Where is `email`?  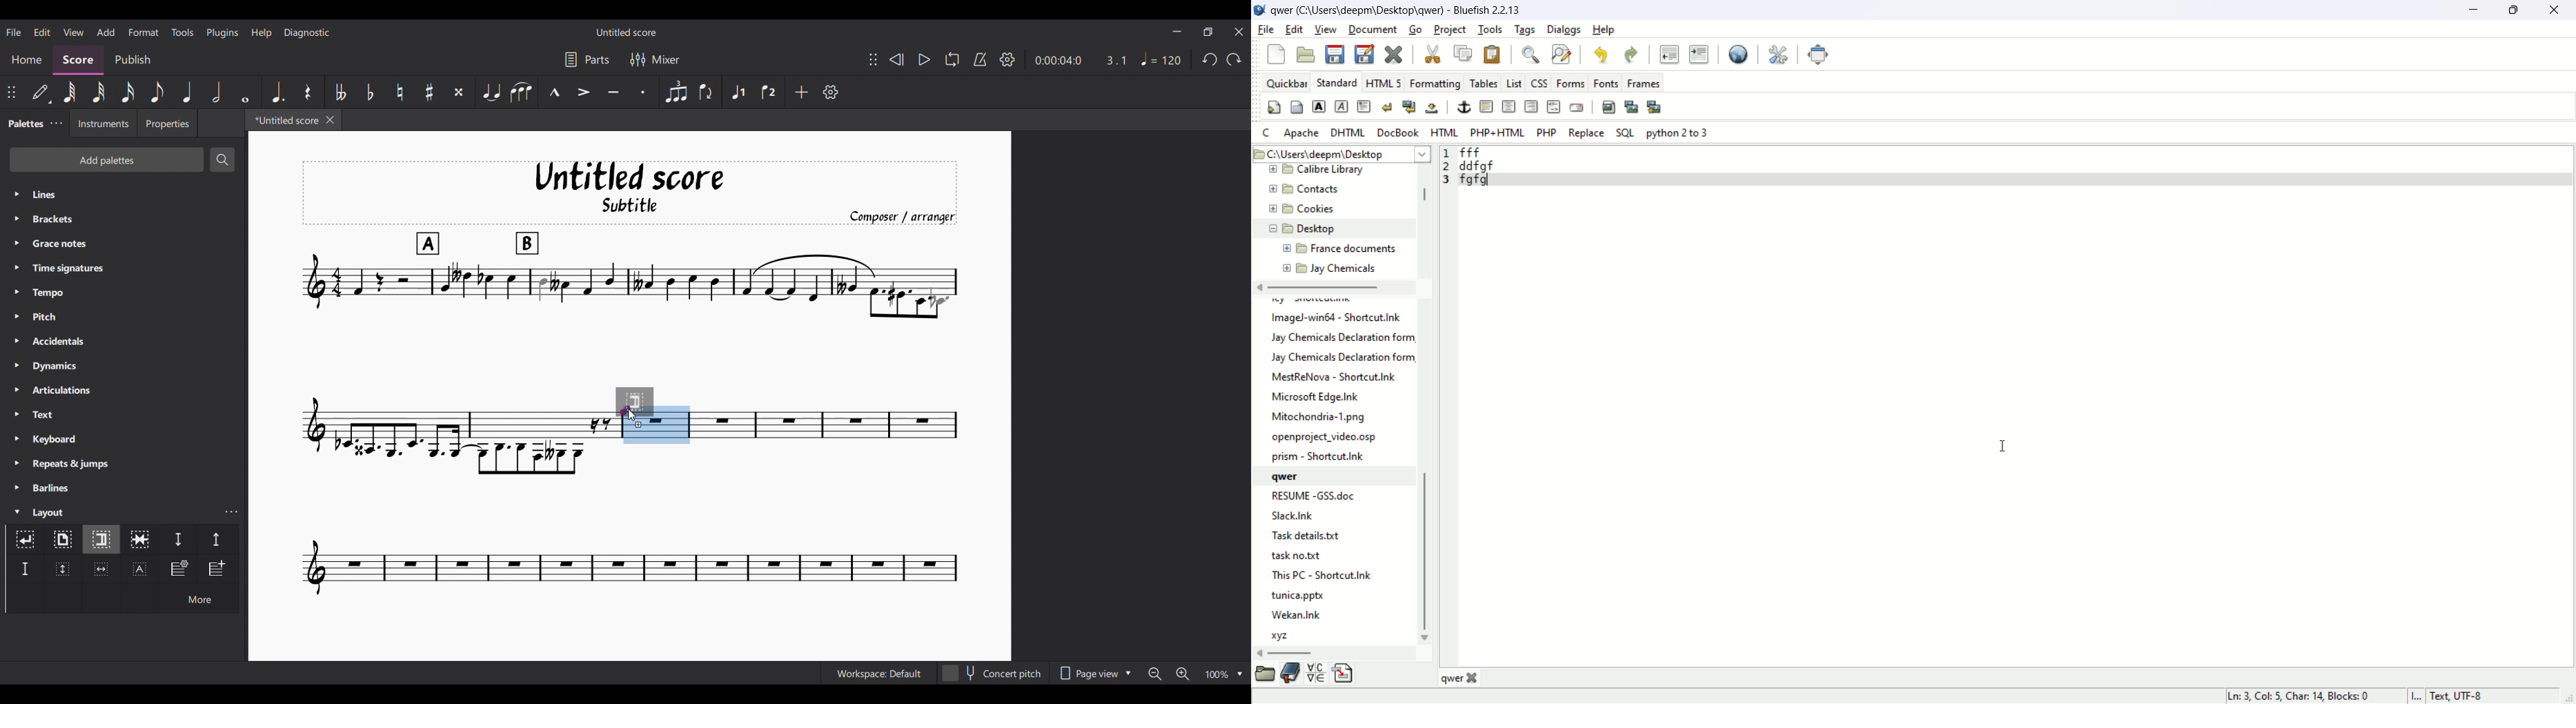
email is located at coordinates (1577, 107).